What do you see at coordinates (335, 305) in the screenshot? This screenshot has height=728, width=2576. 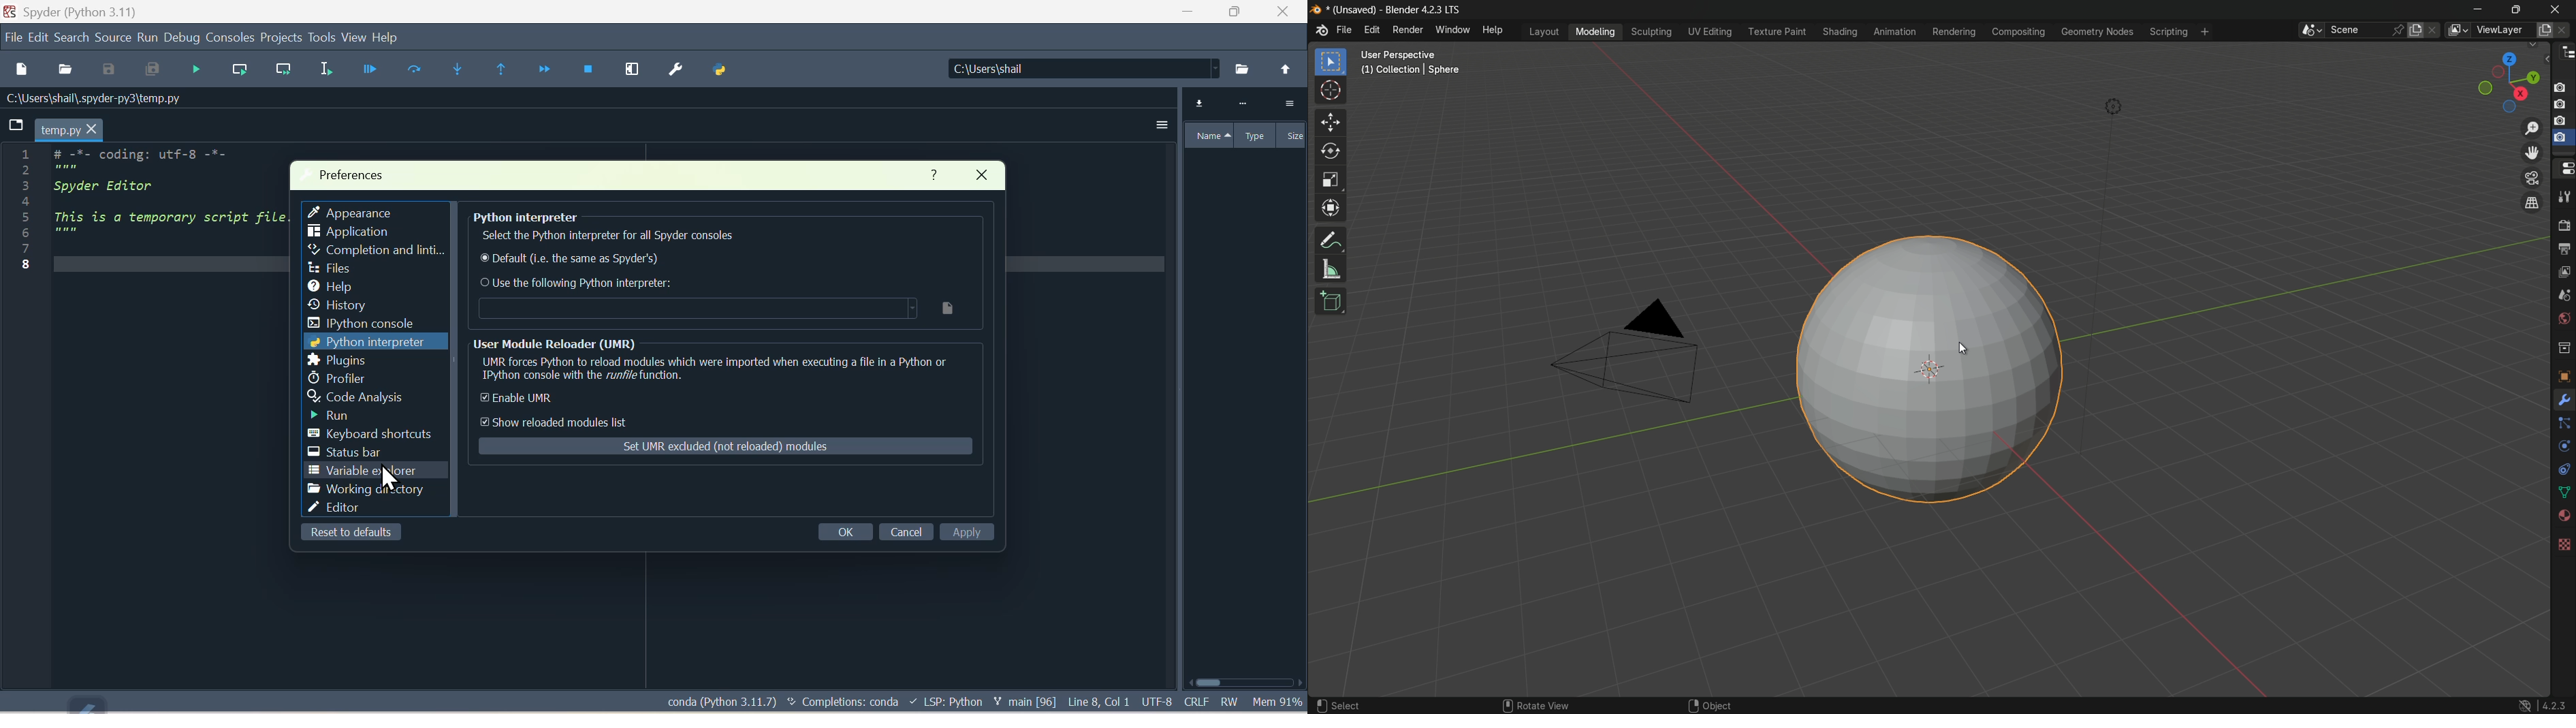 I see `history` at bounding box center [335, 305].